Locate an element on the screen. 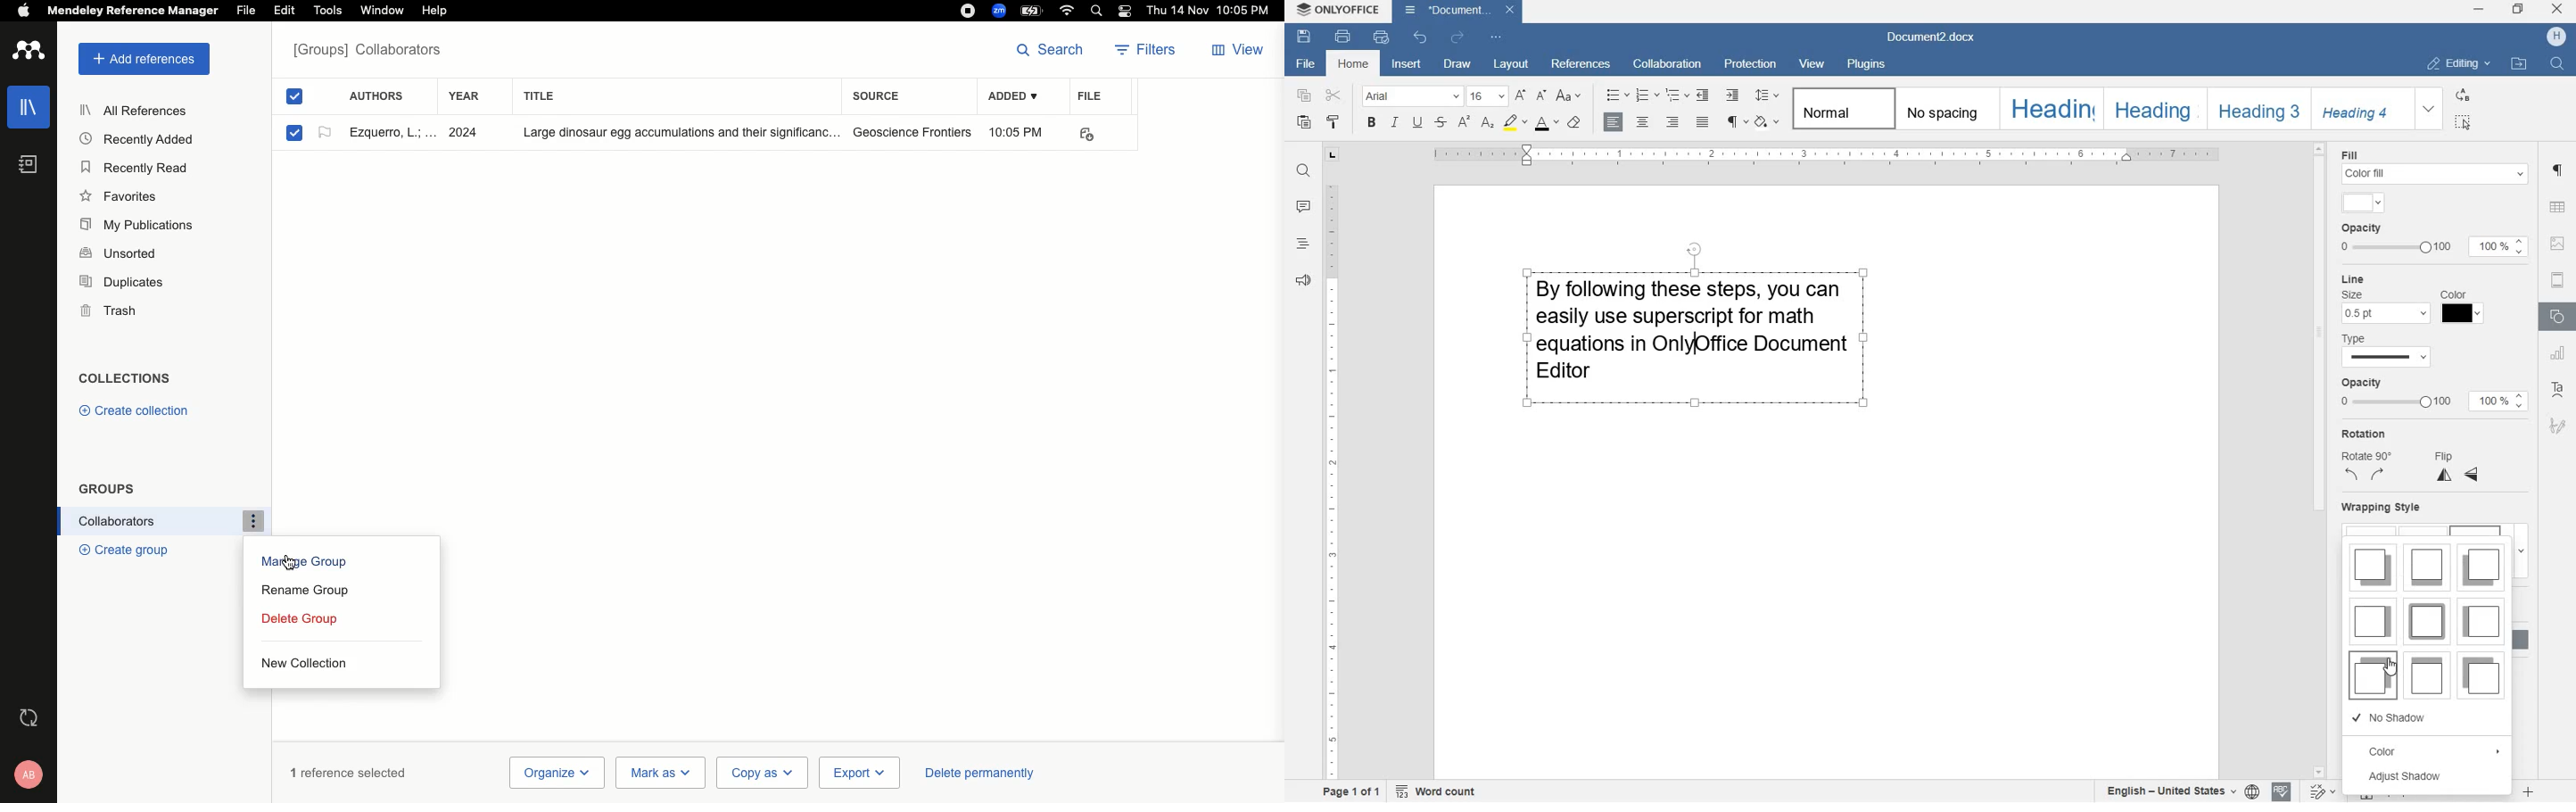  Logo is located at coordinates (30, 52).